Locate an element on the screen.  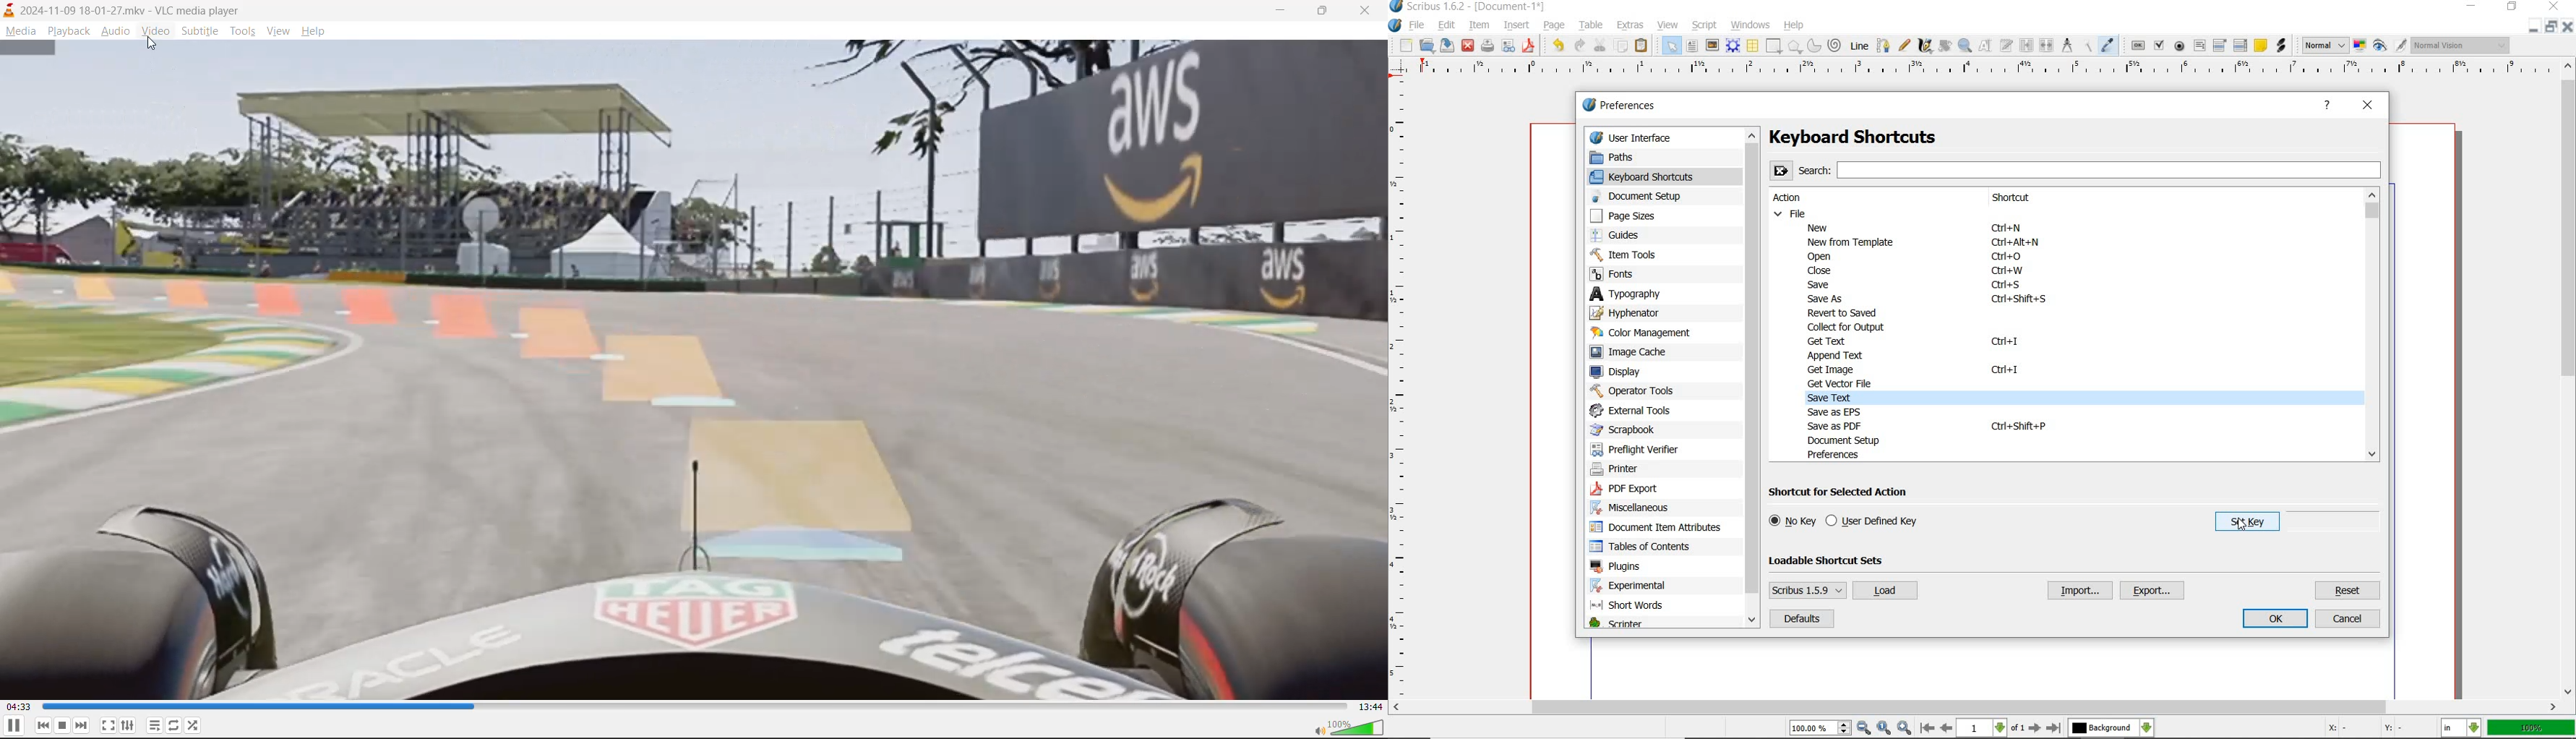
subtitle is located at coordinates (200, 30).